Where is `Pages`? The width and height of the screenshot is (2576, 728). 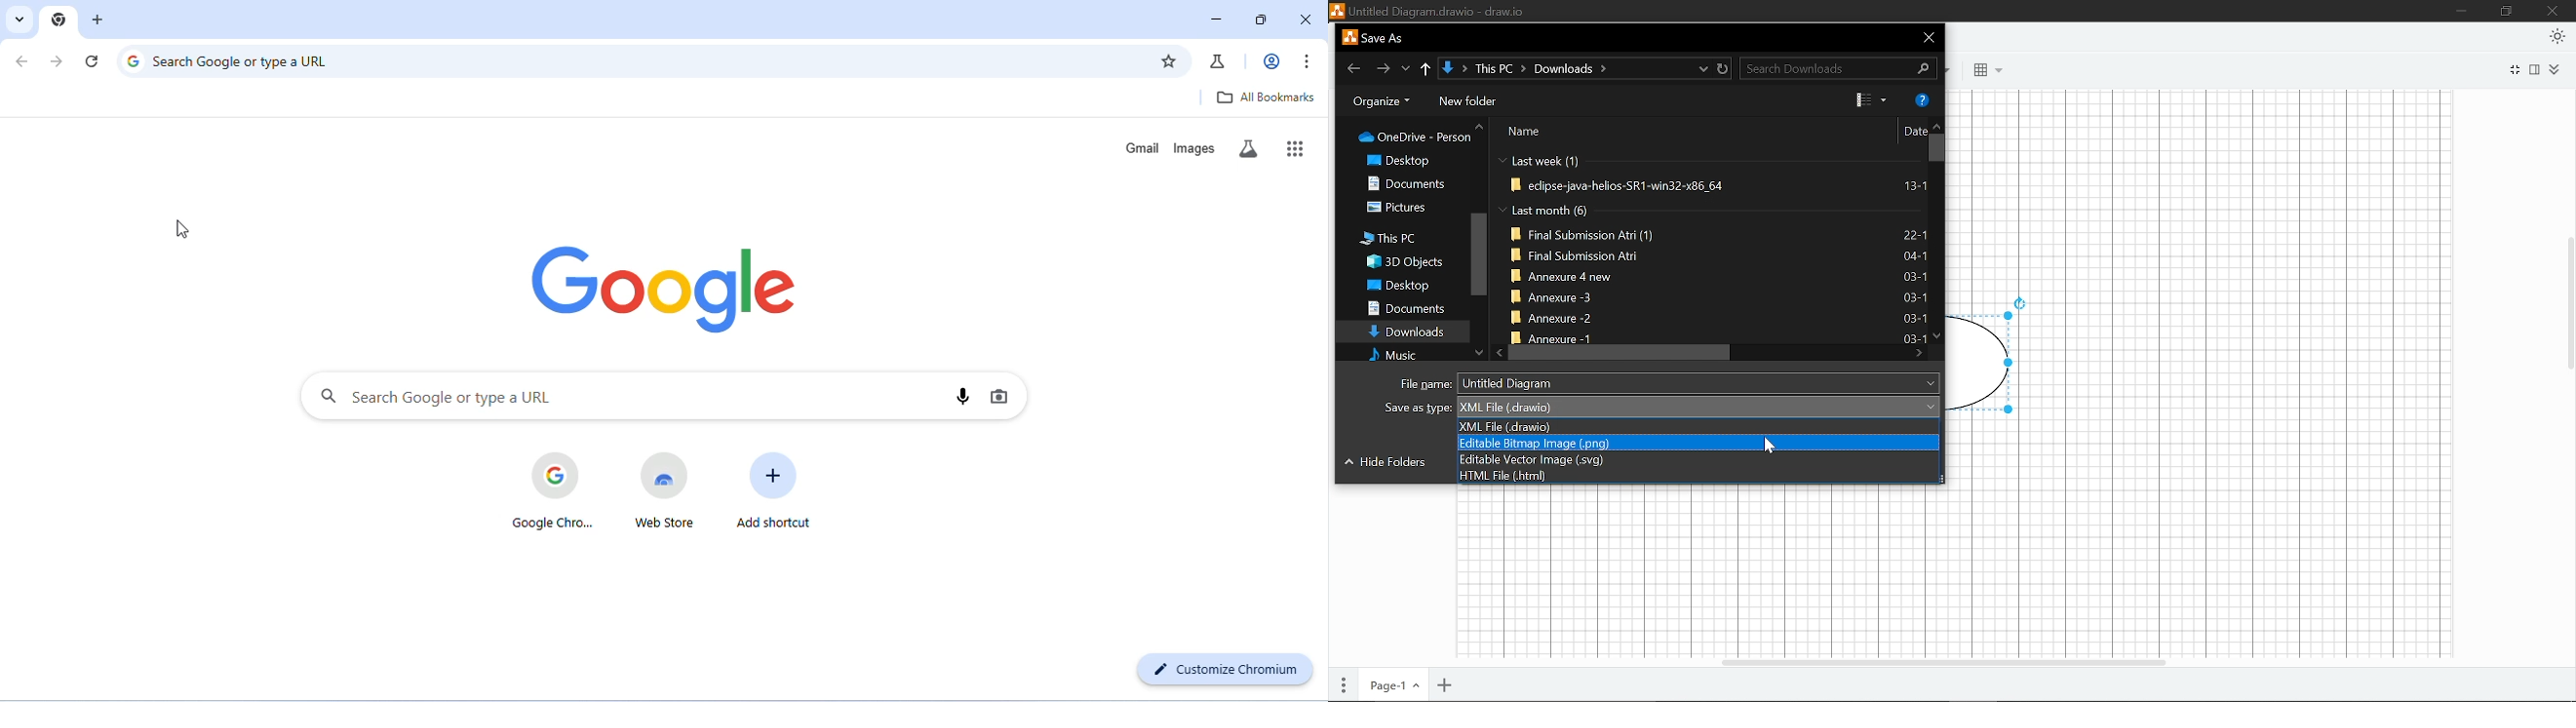 Pages is located at coordinates (1344, 682).